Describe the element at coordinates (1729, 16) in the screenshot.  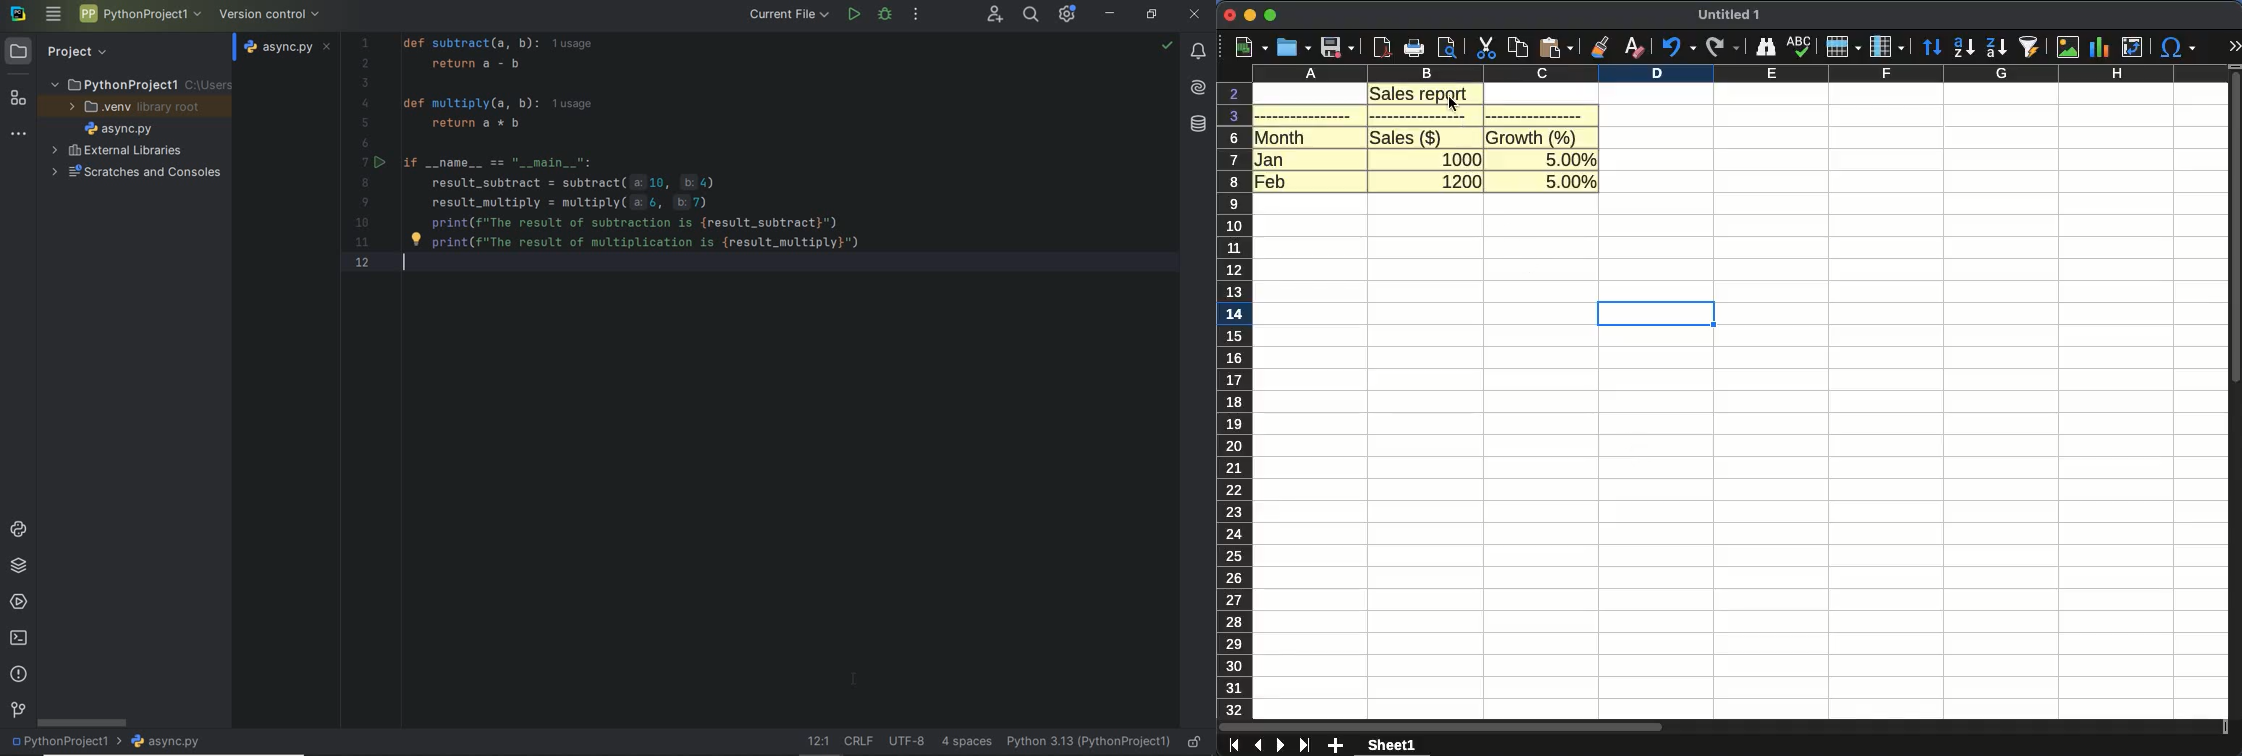
I see `UNTITLED 1` at that location.